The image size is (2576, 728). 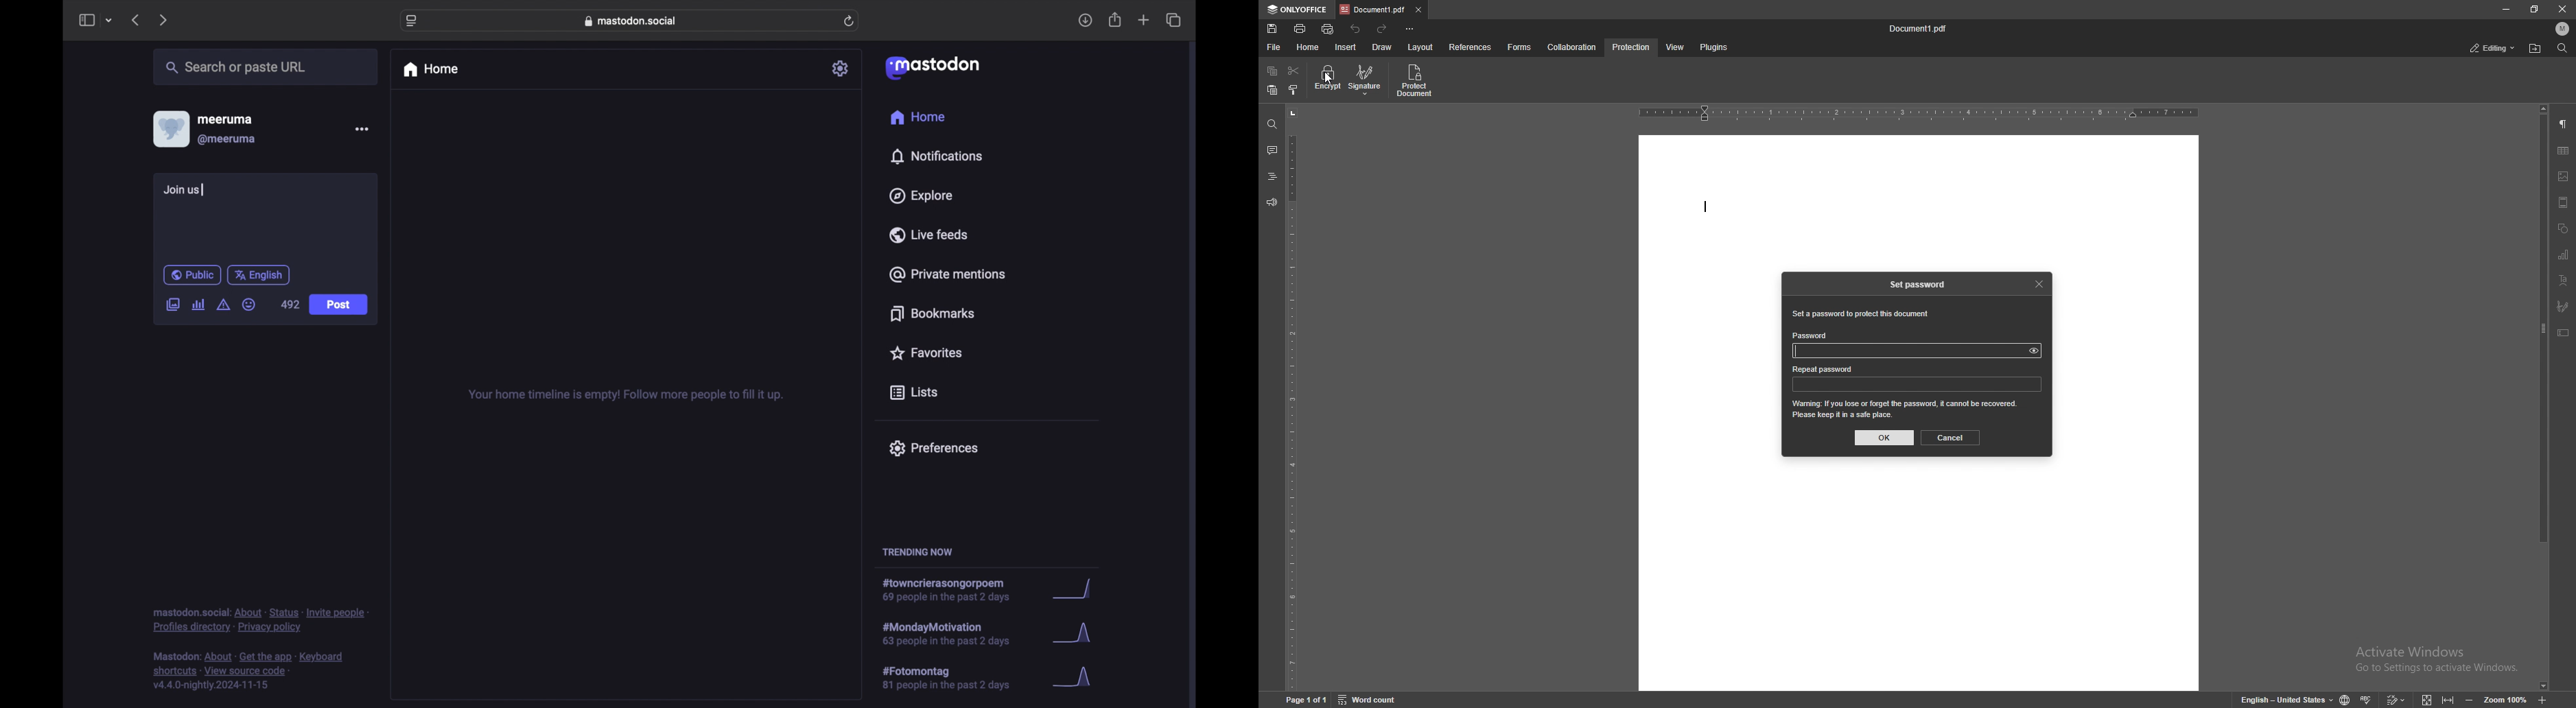 I want to click on footnote, so click(x=261, y=620).